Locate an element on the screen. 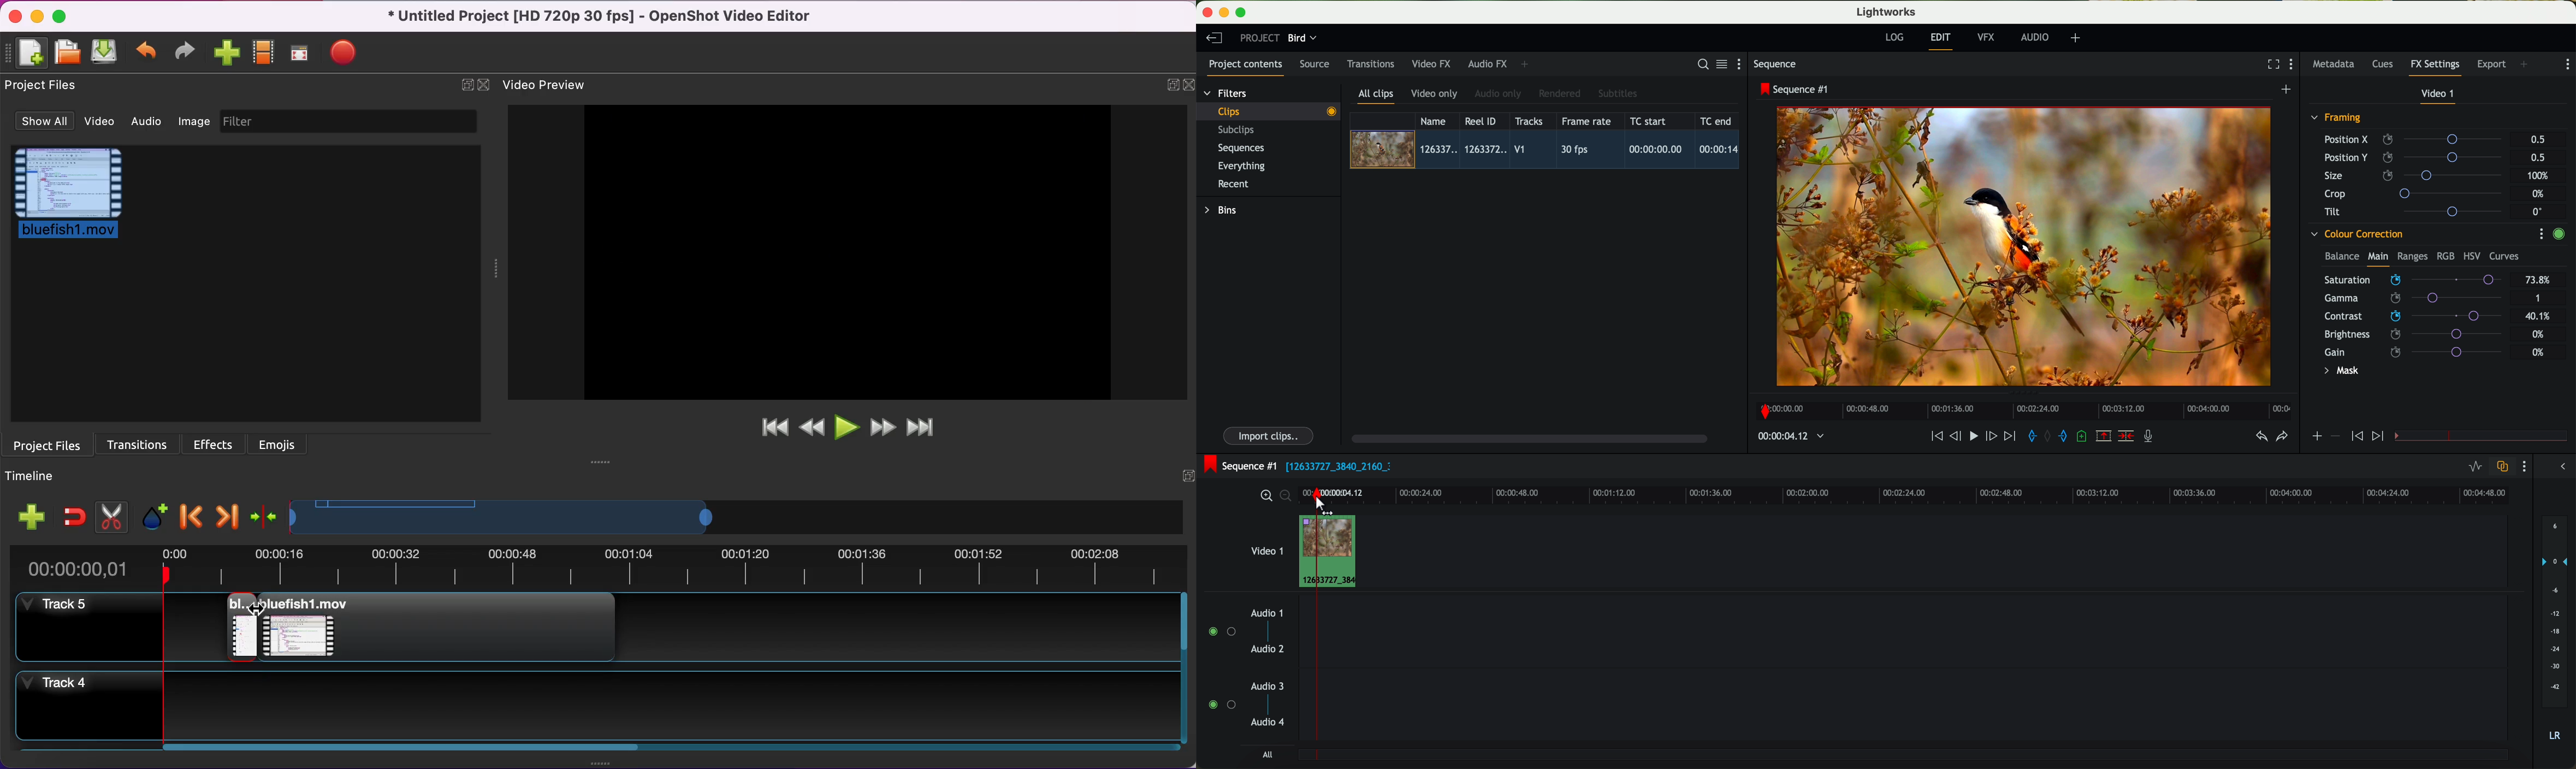 This screenshot has width=2576, height=784. frame rate is located at coordinates (1586, 122).